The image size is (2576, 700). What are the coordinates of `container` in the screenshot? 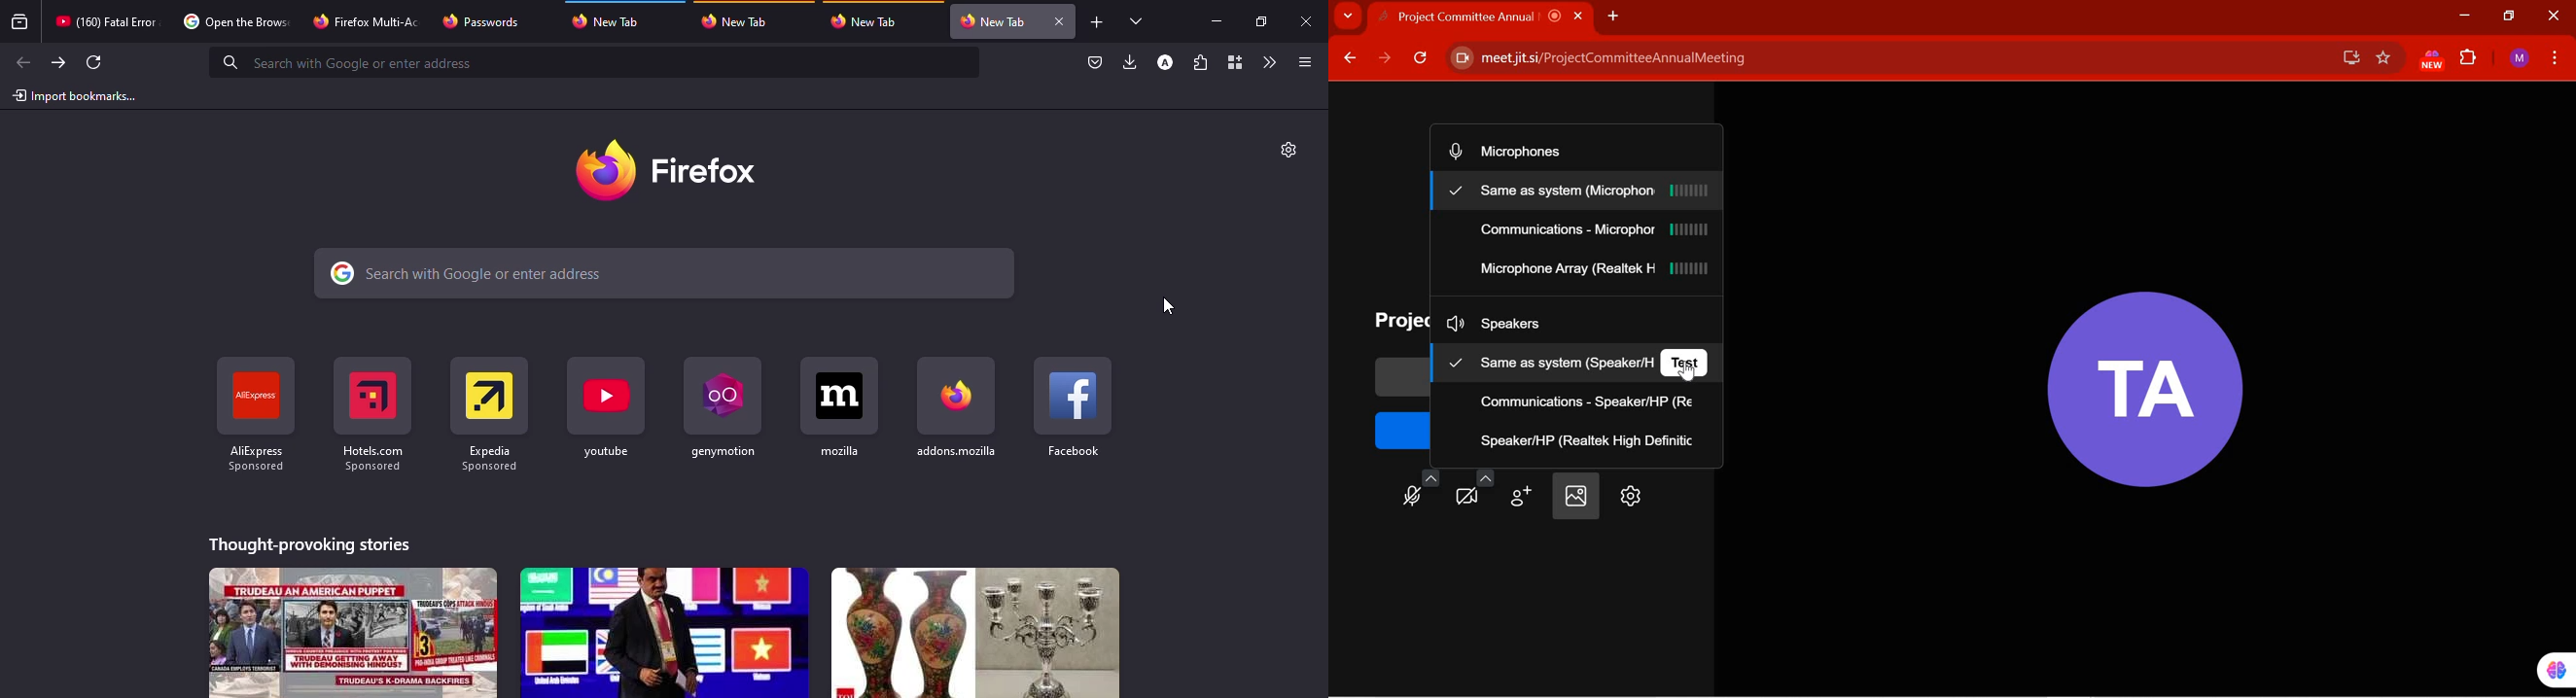 It's located at (1234, 62).